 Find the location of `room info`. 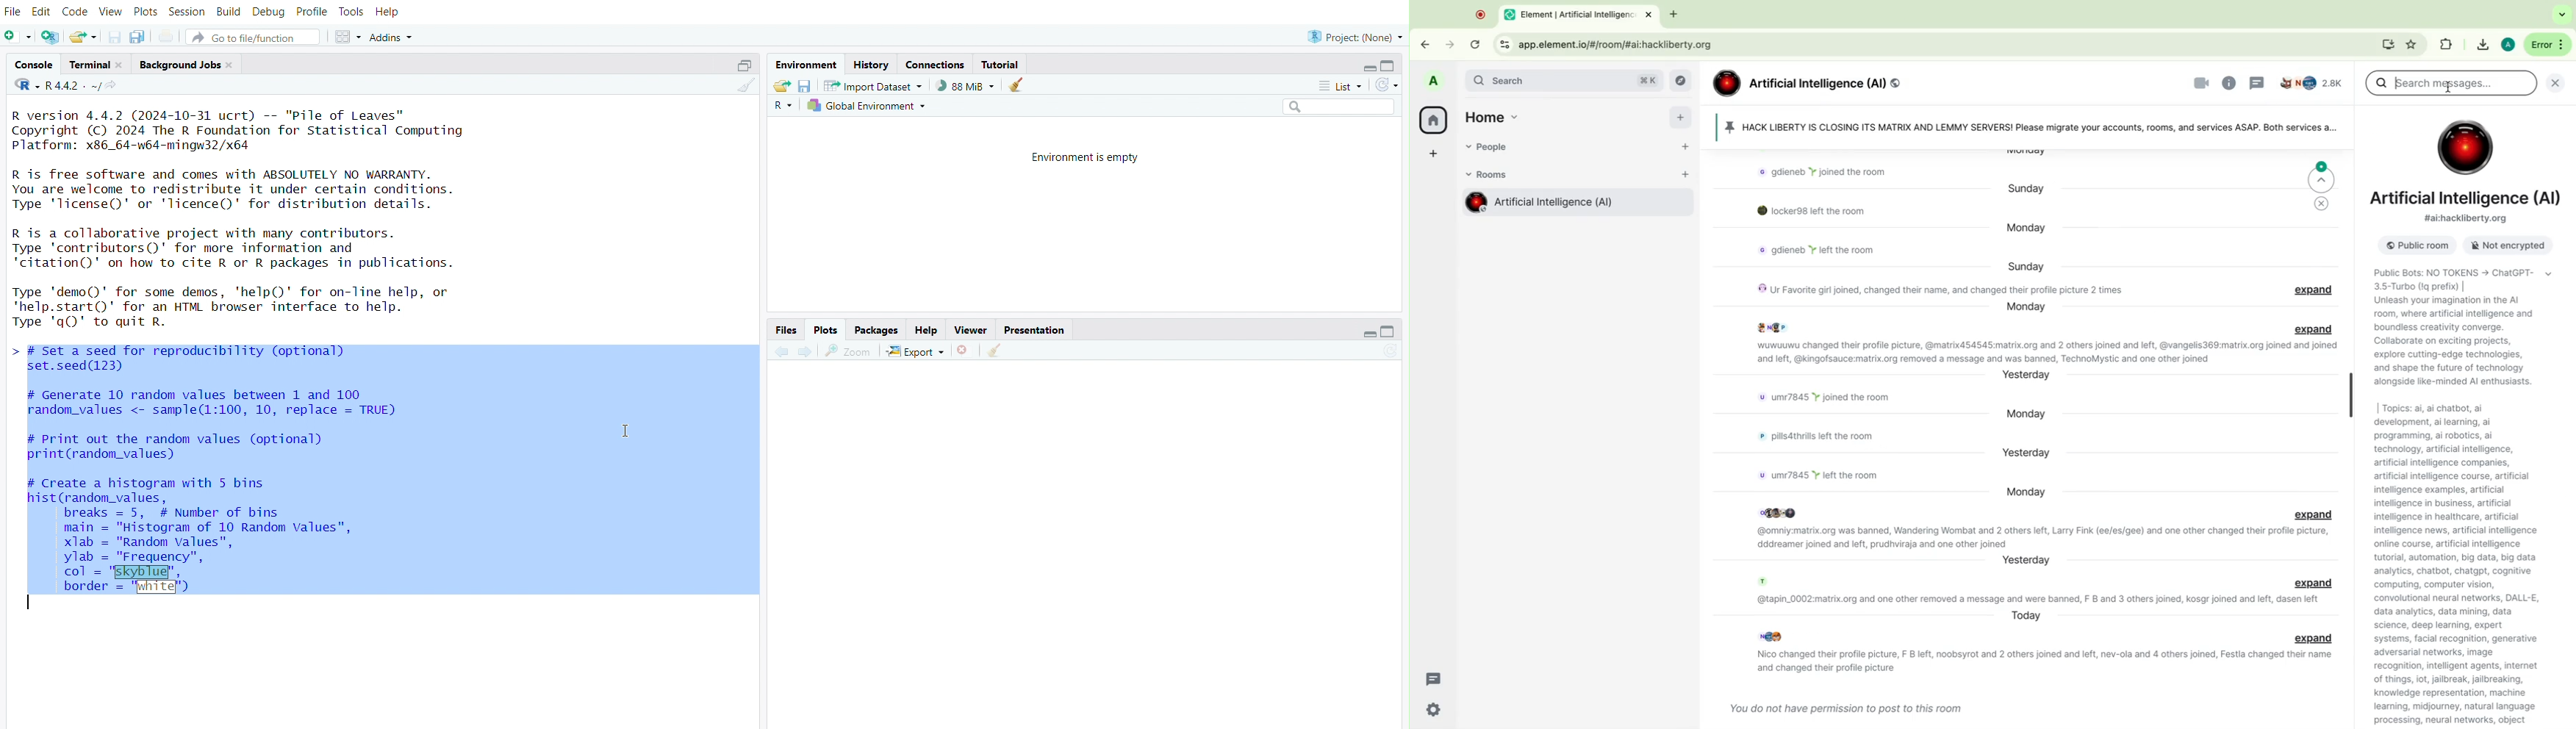

room info is located at coordinates (2230, 83).